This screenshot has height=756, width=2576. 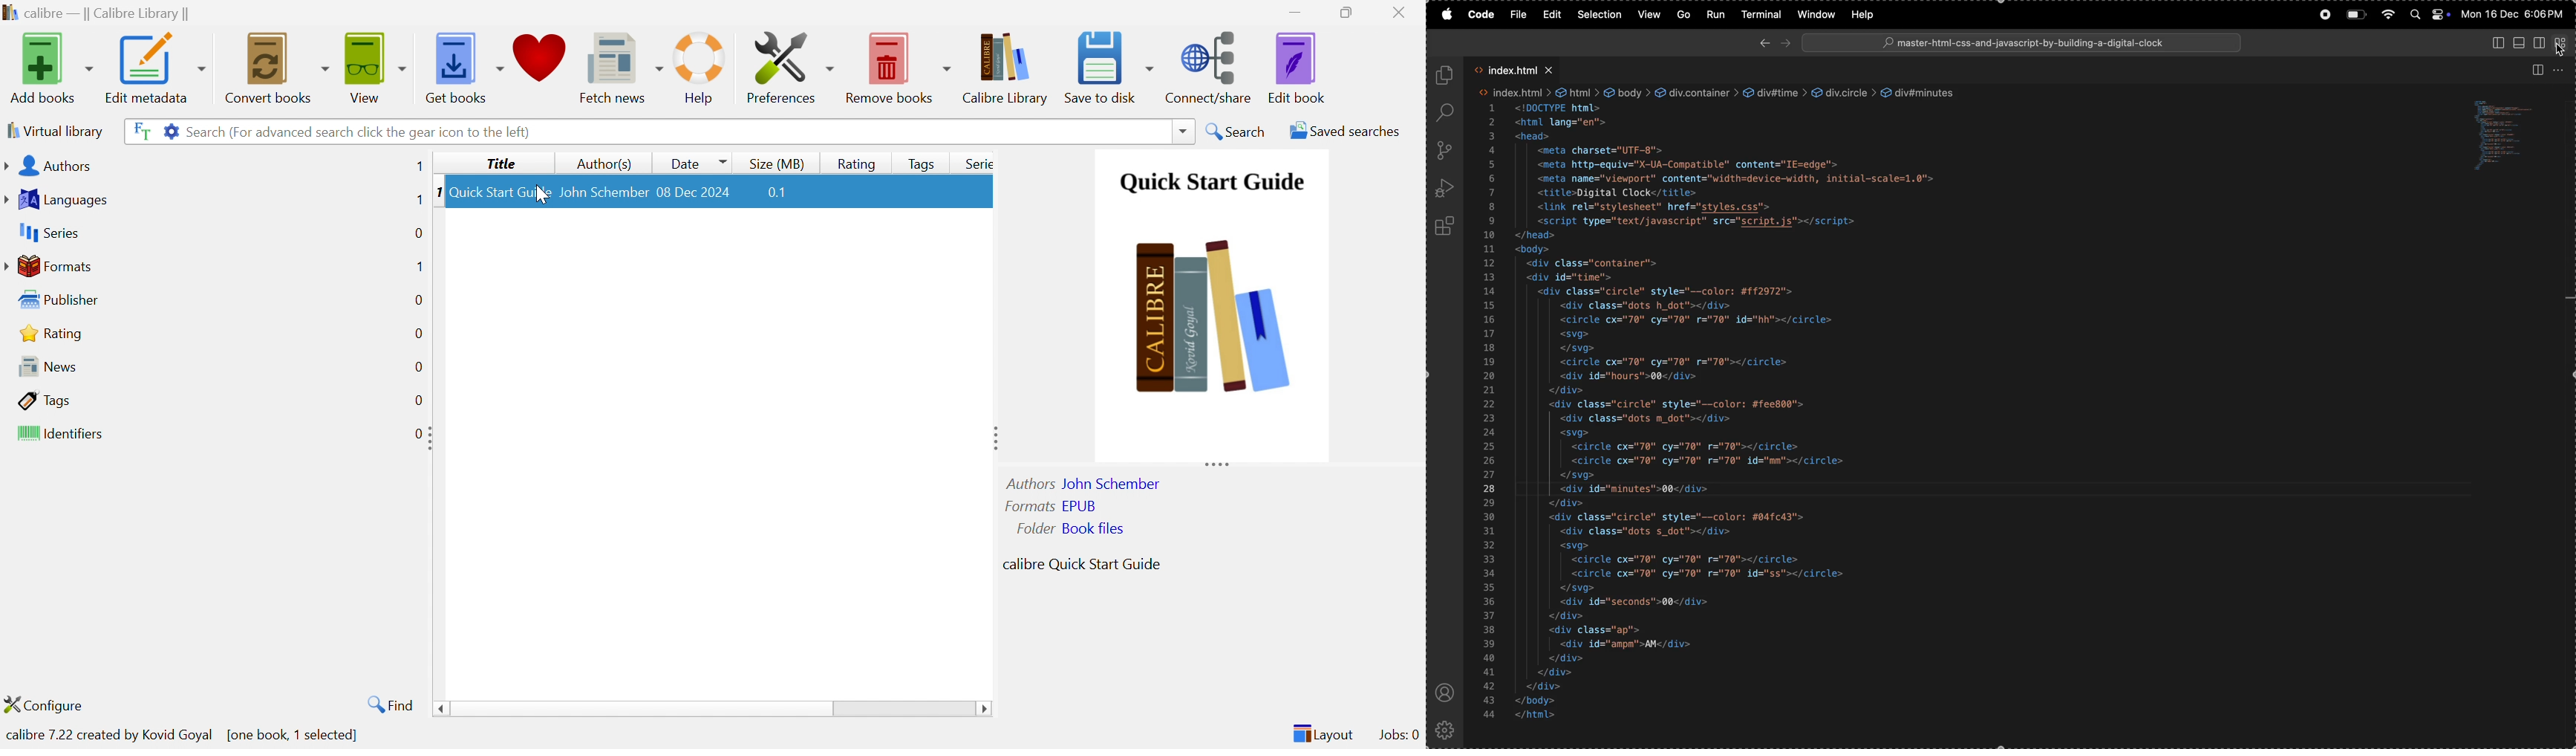 I want to click on apple menu, so click(x=1444, y=14).